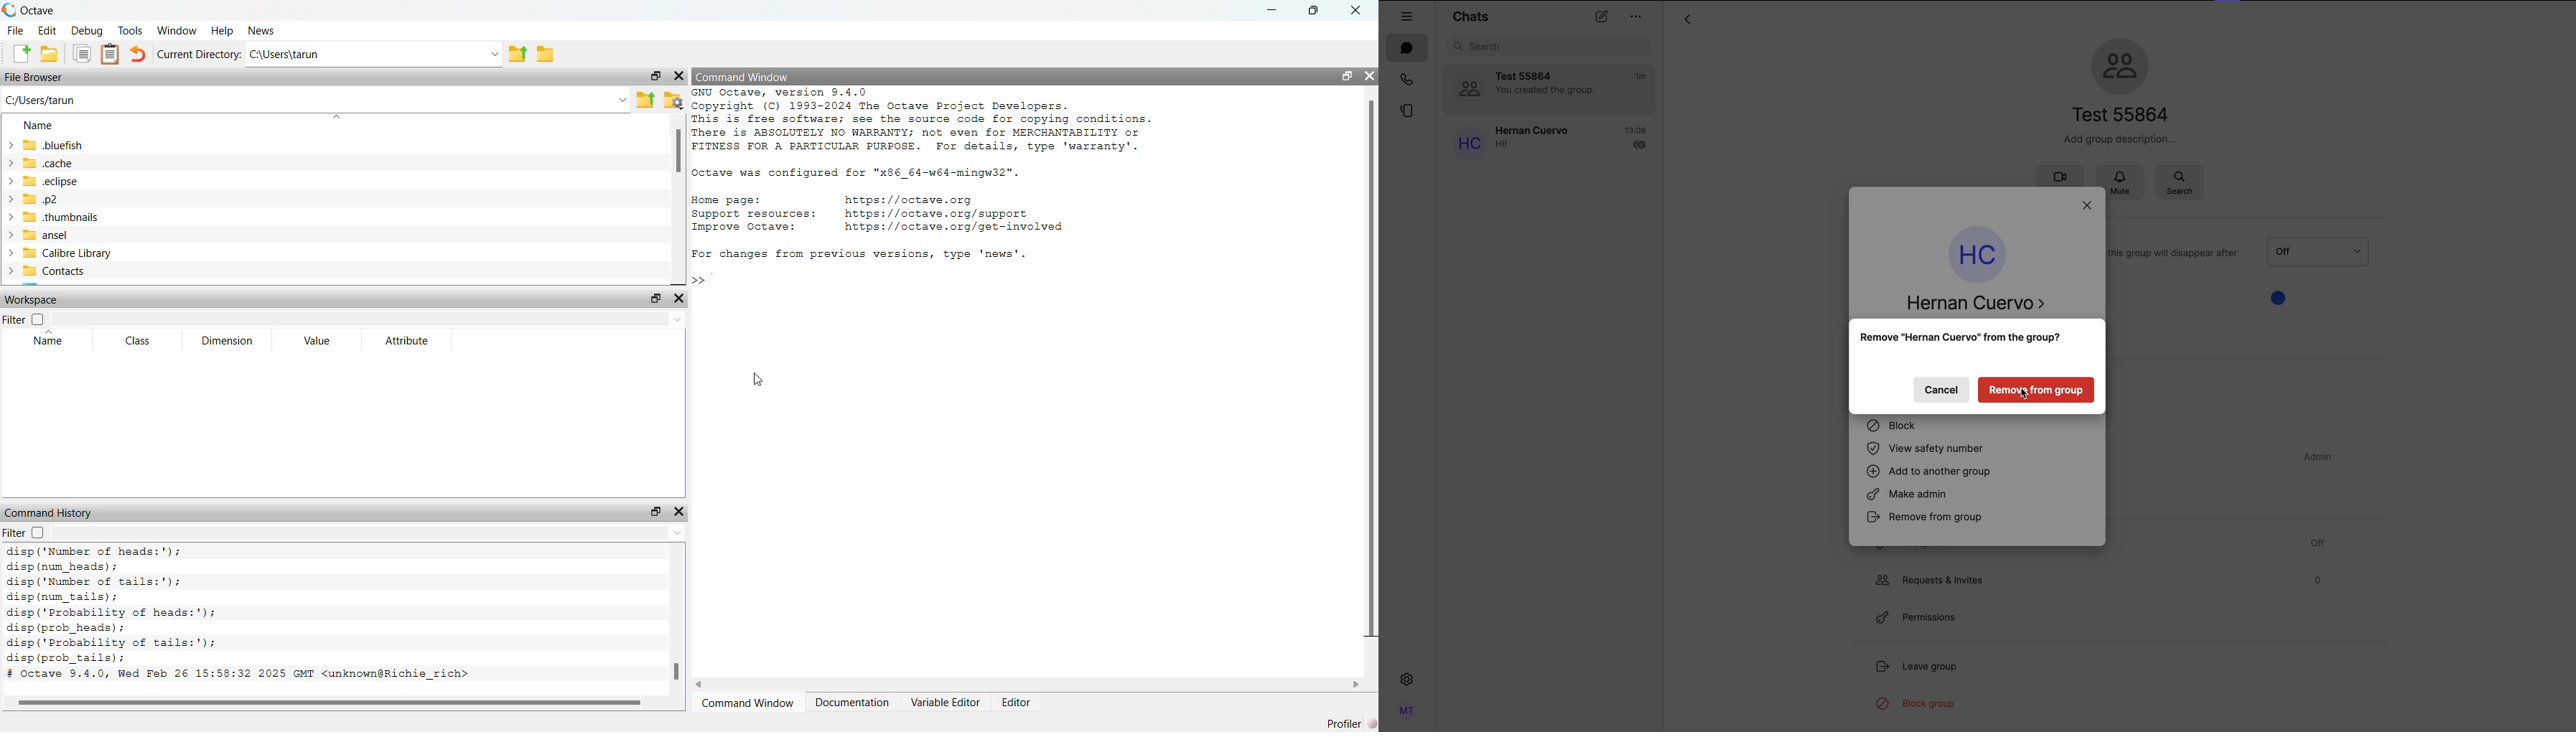 Image resolution: width=2576 pixels, height=756 pixels. I want to click on close, so click(1356, 11).